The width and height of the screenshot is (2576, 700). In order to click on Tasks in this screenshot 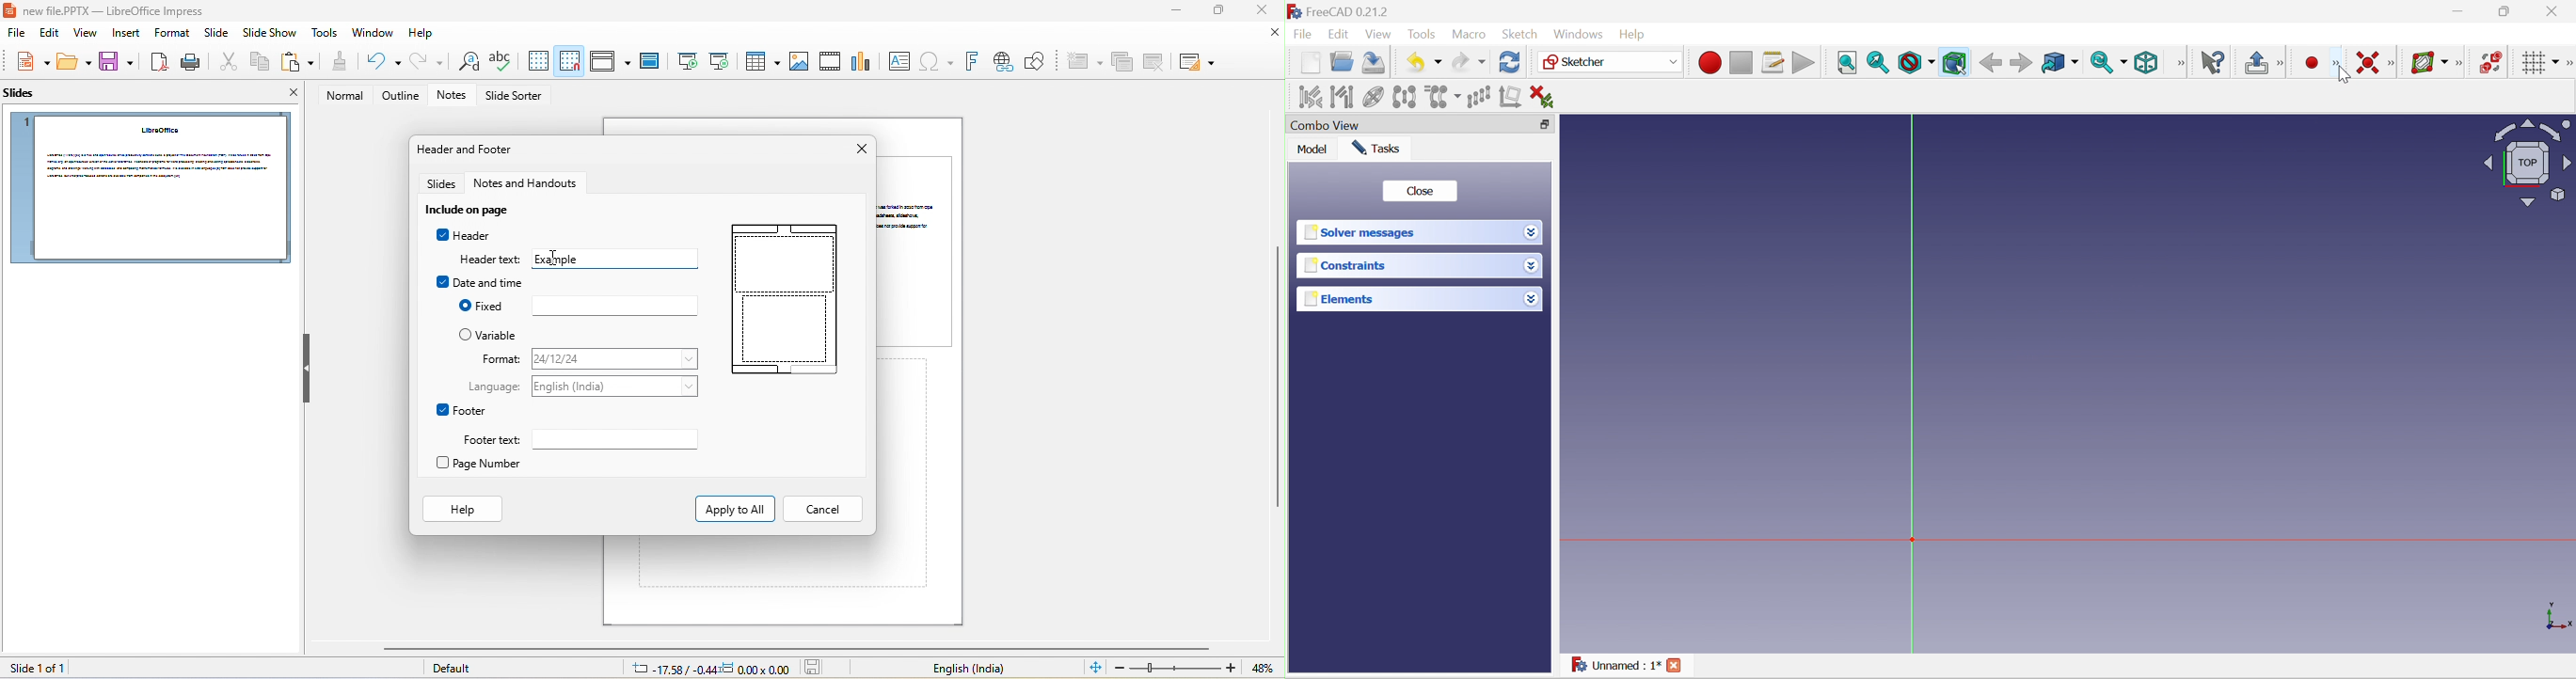, I will do `click(1376, 149)`.